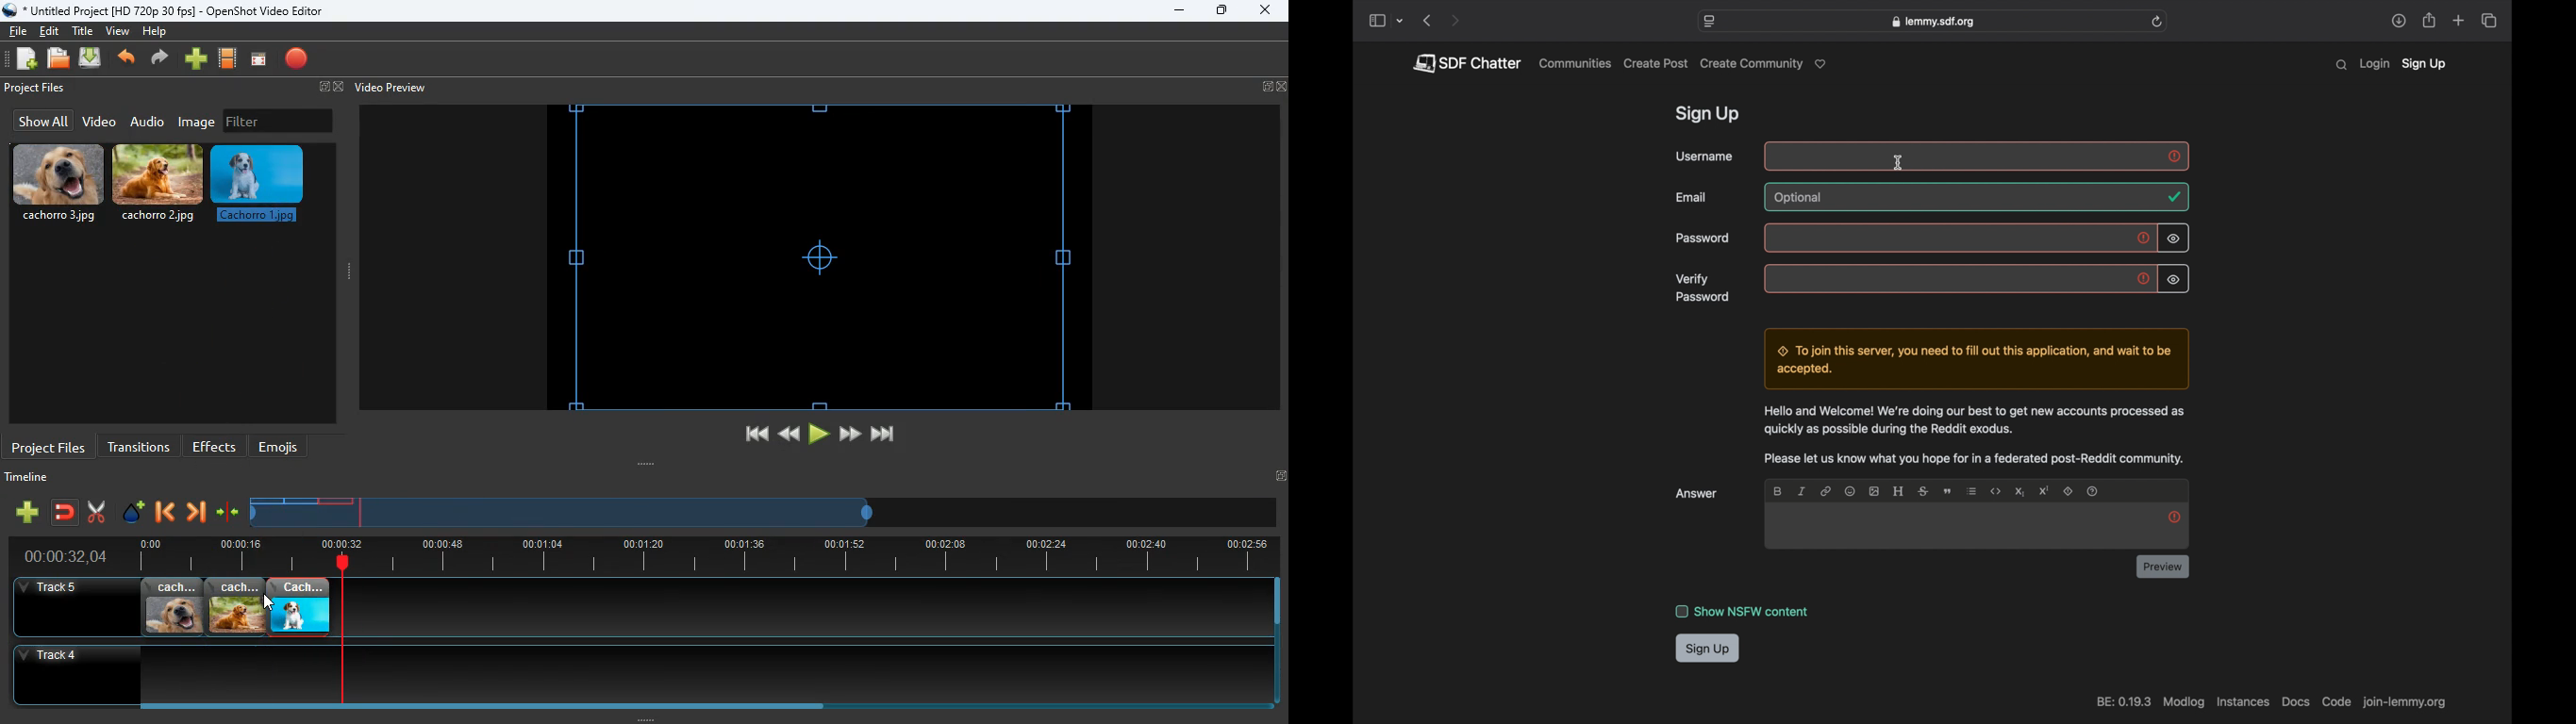  What do you see at coordinates (1873, 491) in the screenshot?
I see `image` at bounding box center [1873, 491].